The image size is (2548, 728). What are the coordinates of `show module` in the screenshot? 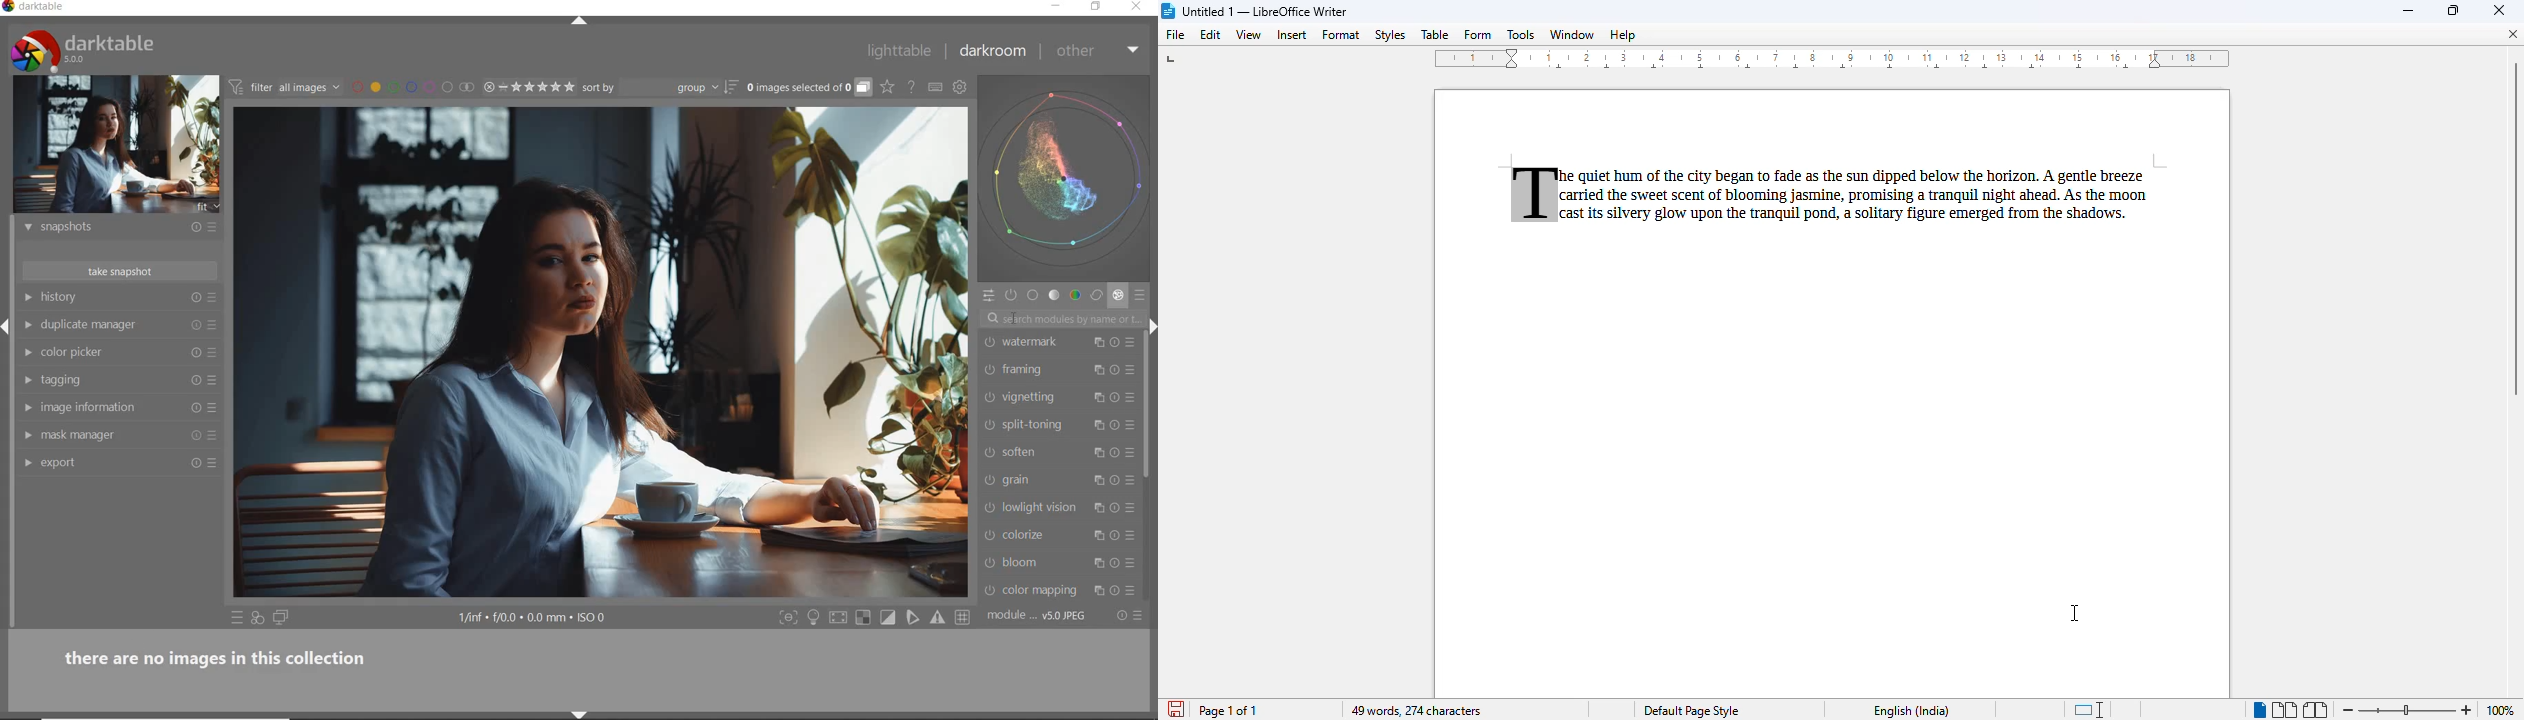 It's located at (28, 325).